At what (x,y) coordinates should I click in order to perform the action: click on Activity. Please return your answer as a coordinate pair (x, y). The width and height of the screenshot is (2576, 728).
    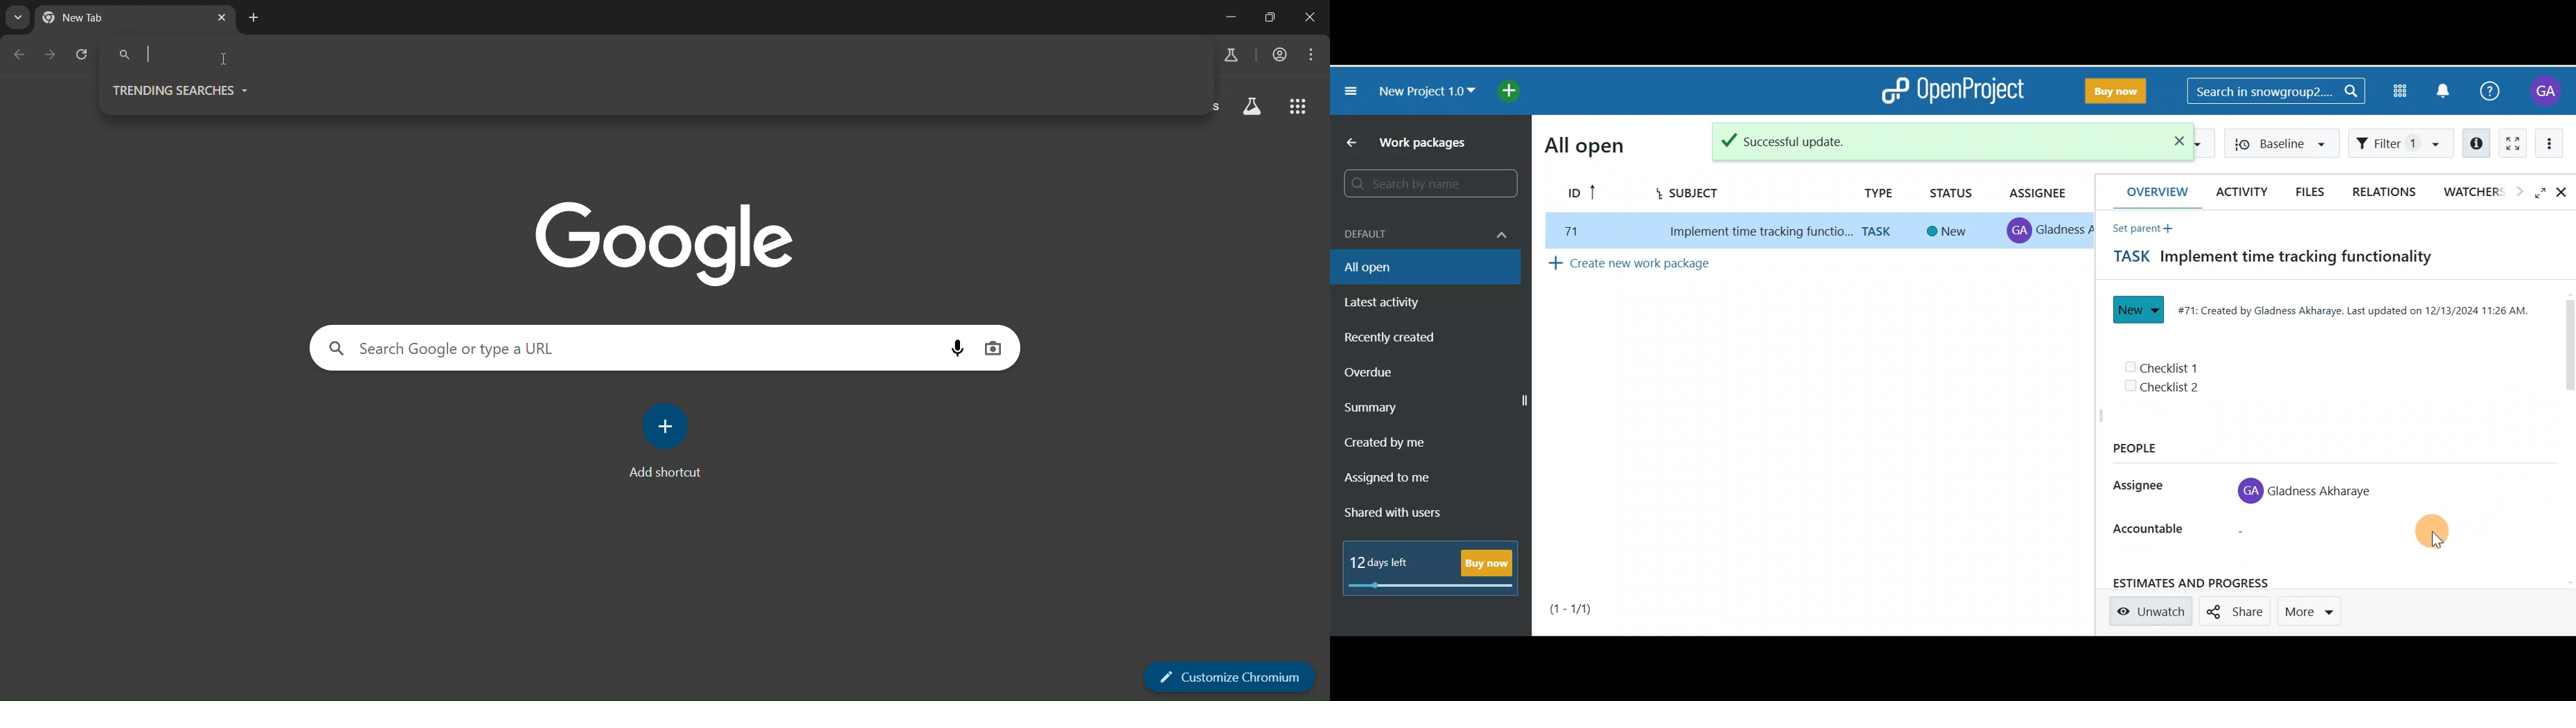
    Looking at the image, I should click on (2239, 191).